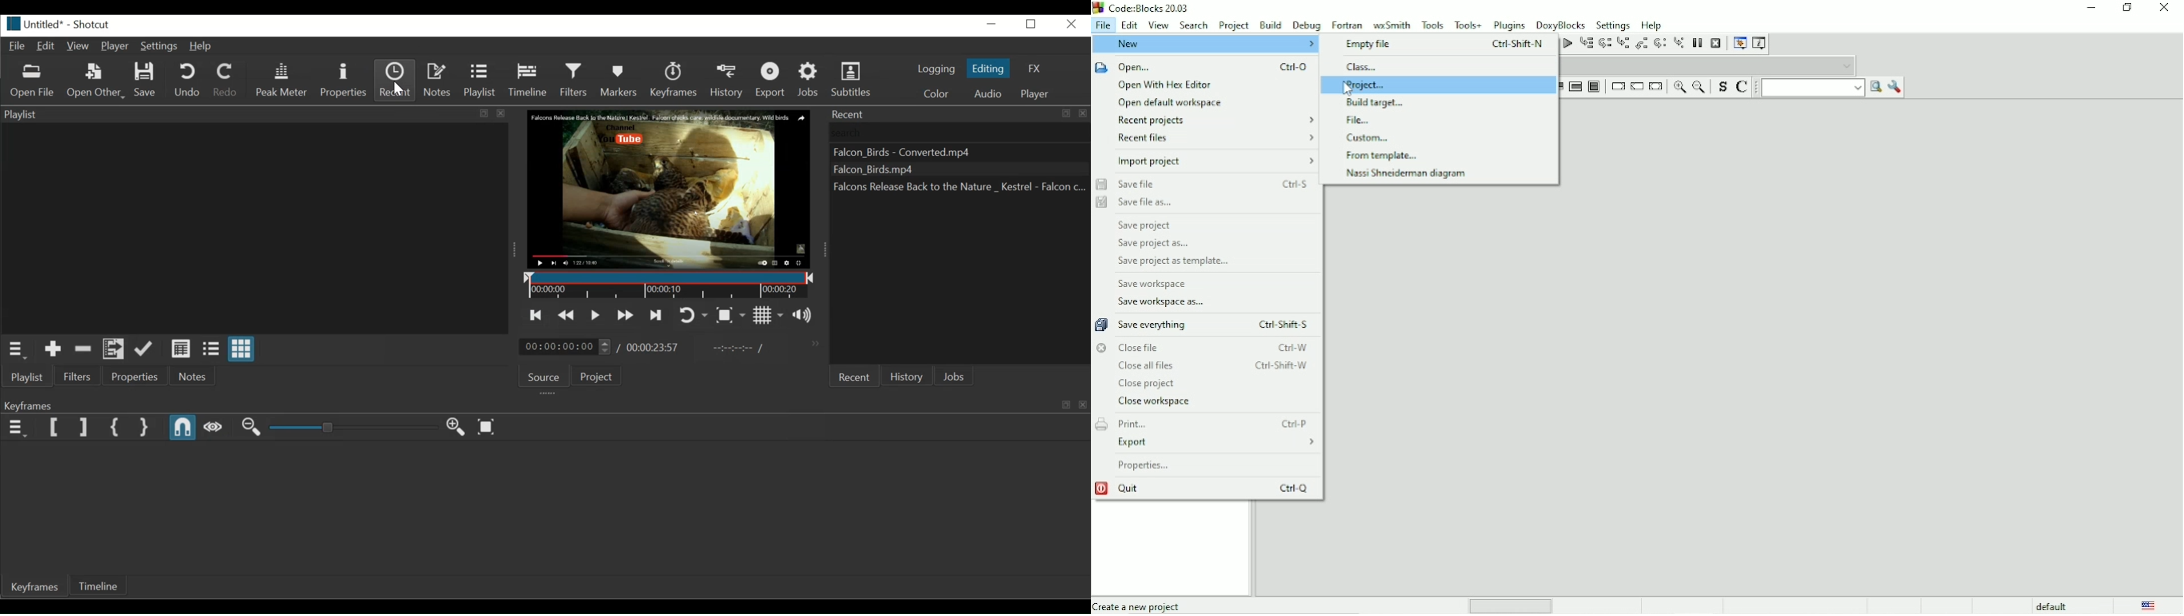  Describe the element at coordinates (1698, 86) in the screenshot. I see `Zoom out` at that location.